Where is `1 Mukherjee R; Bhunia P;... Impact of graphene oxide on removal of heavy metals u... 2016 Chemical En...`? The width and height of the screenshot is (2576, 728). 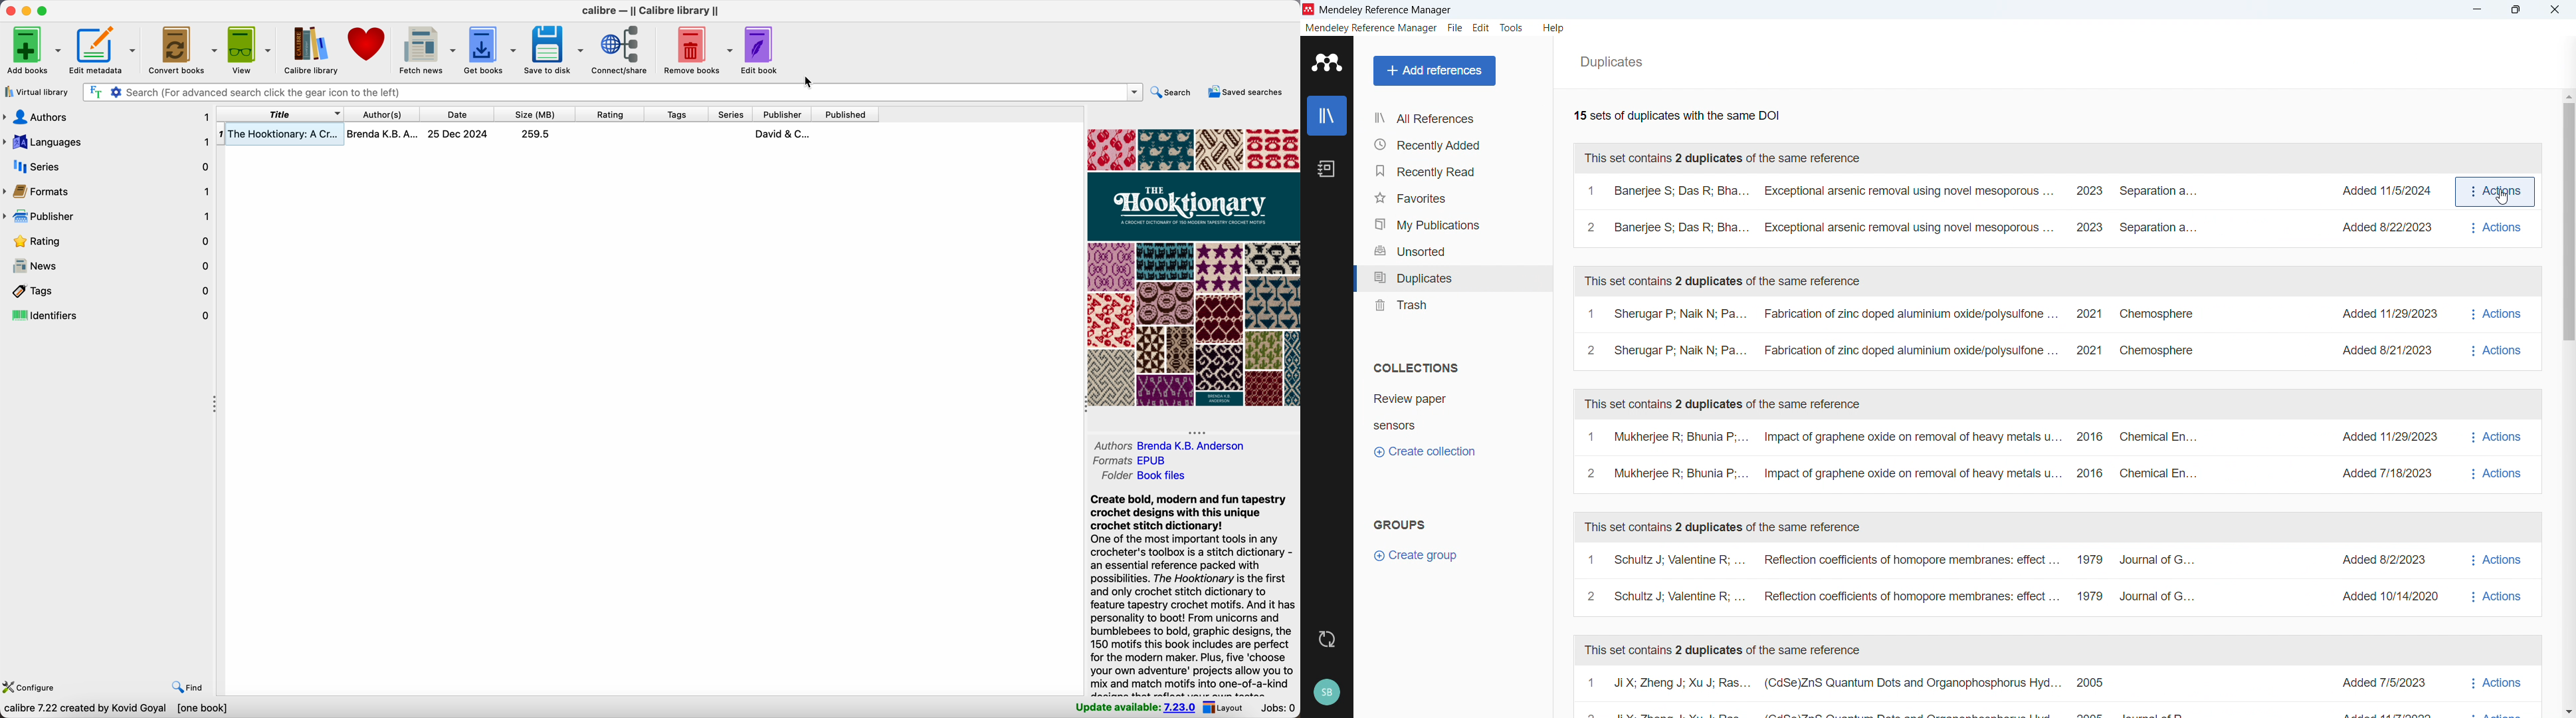 1 Mukherjee R; Bhunia P;... Impact of graphene oxide on removal of heavy metals u... 2016 Chemical En... is located at coordinates (1896, 436).